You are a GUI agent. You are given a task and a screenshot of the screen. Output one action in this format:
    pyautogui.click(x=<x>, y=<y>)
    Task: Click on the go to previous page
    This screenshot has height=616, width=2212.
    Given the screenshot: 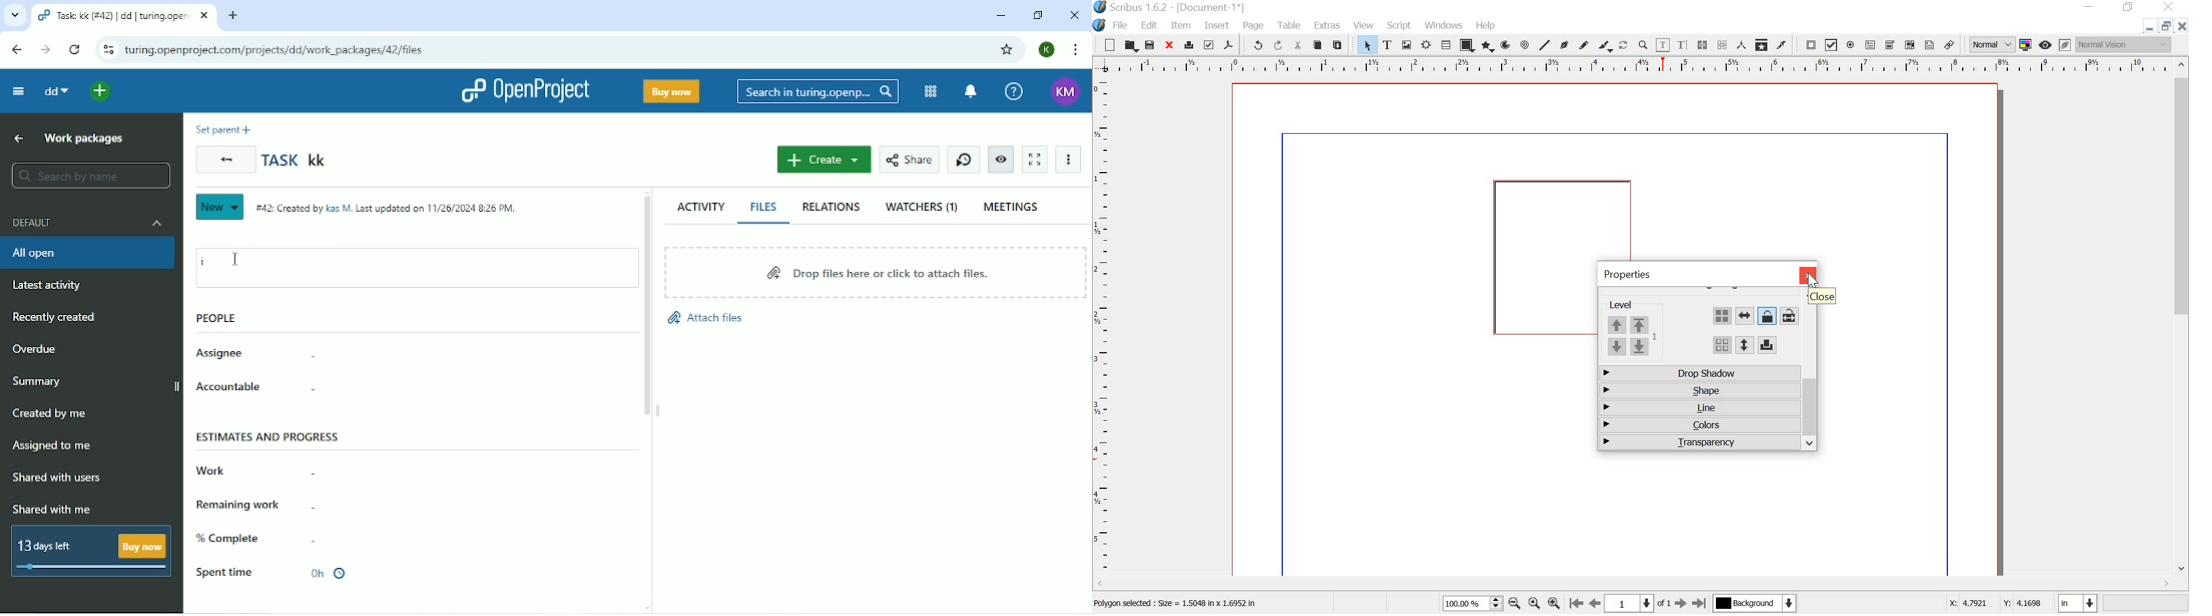 What is the action you would take?
    pyautogui.click(x=1596, y=603)
    